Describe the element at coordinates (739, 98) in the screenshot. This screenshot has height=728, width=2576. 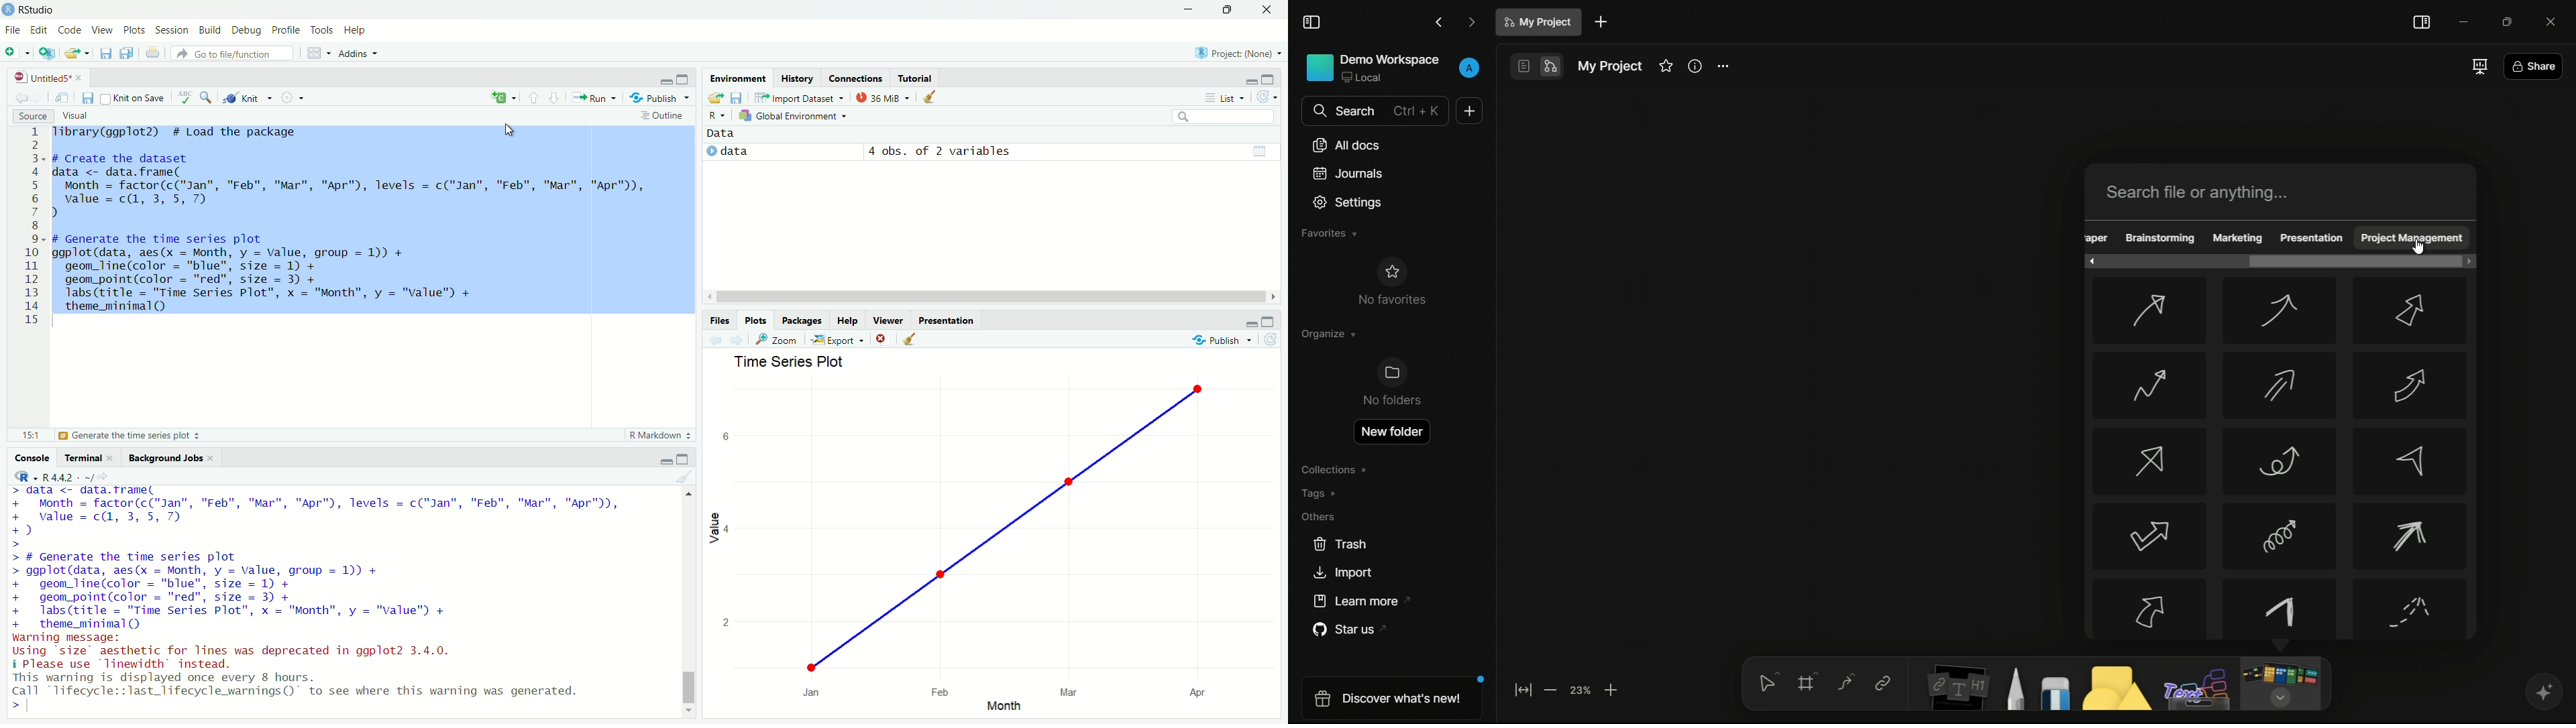
I see `save workspace as` at that location.